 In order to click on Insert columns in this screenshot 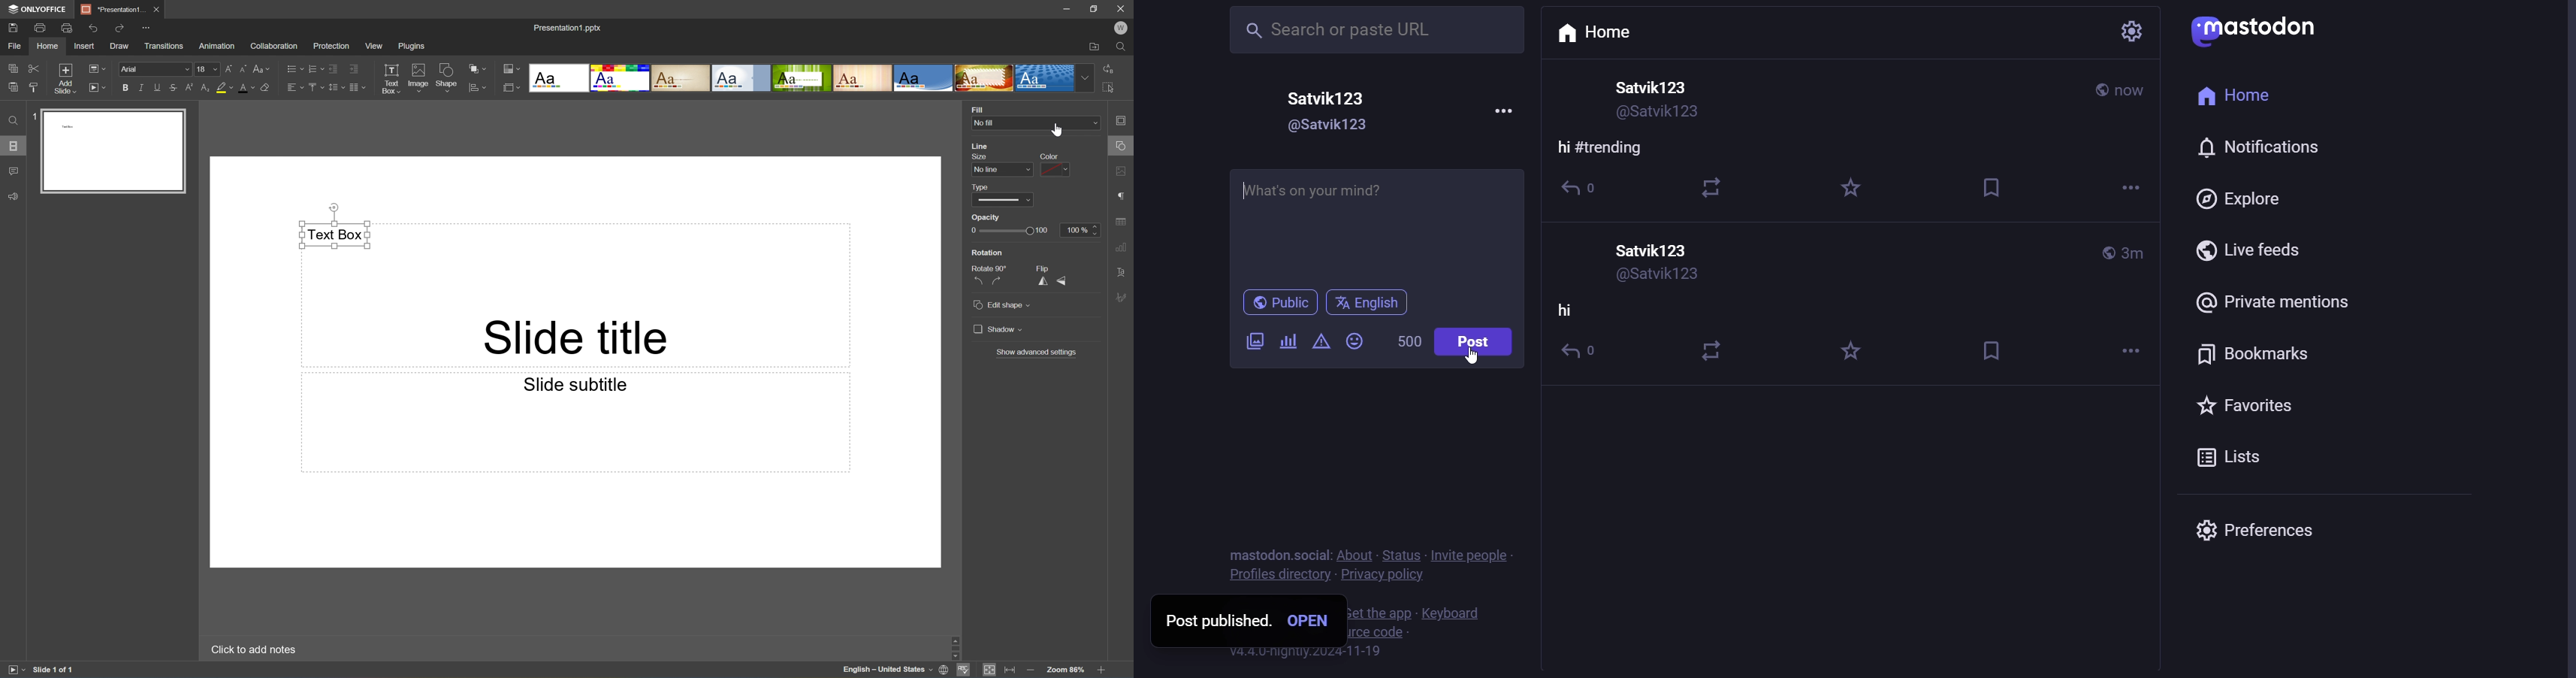, I will do `click(358, 89)`.